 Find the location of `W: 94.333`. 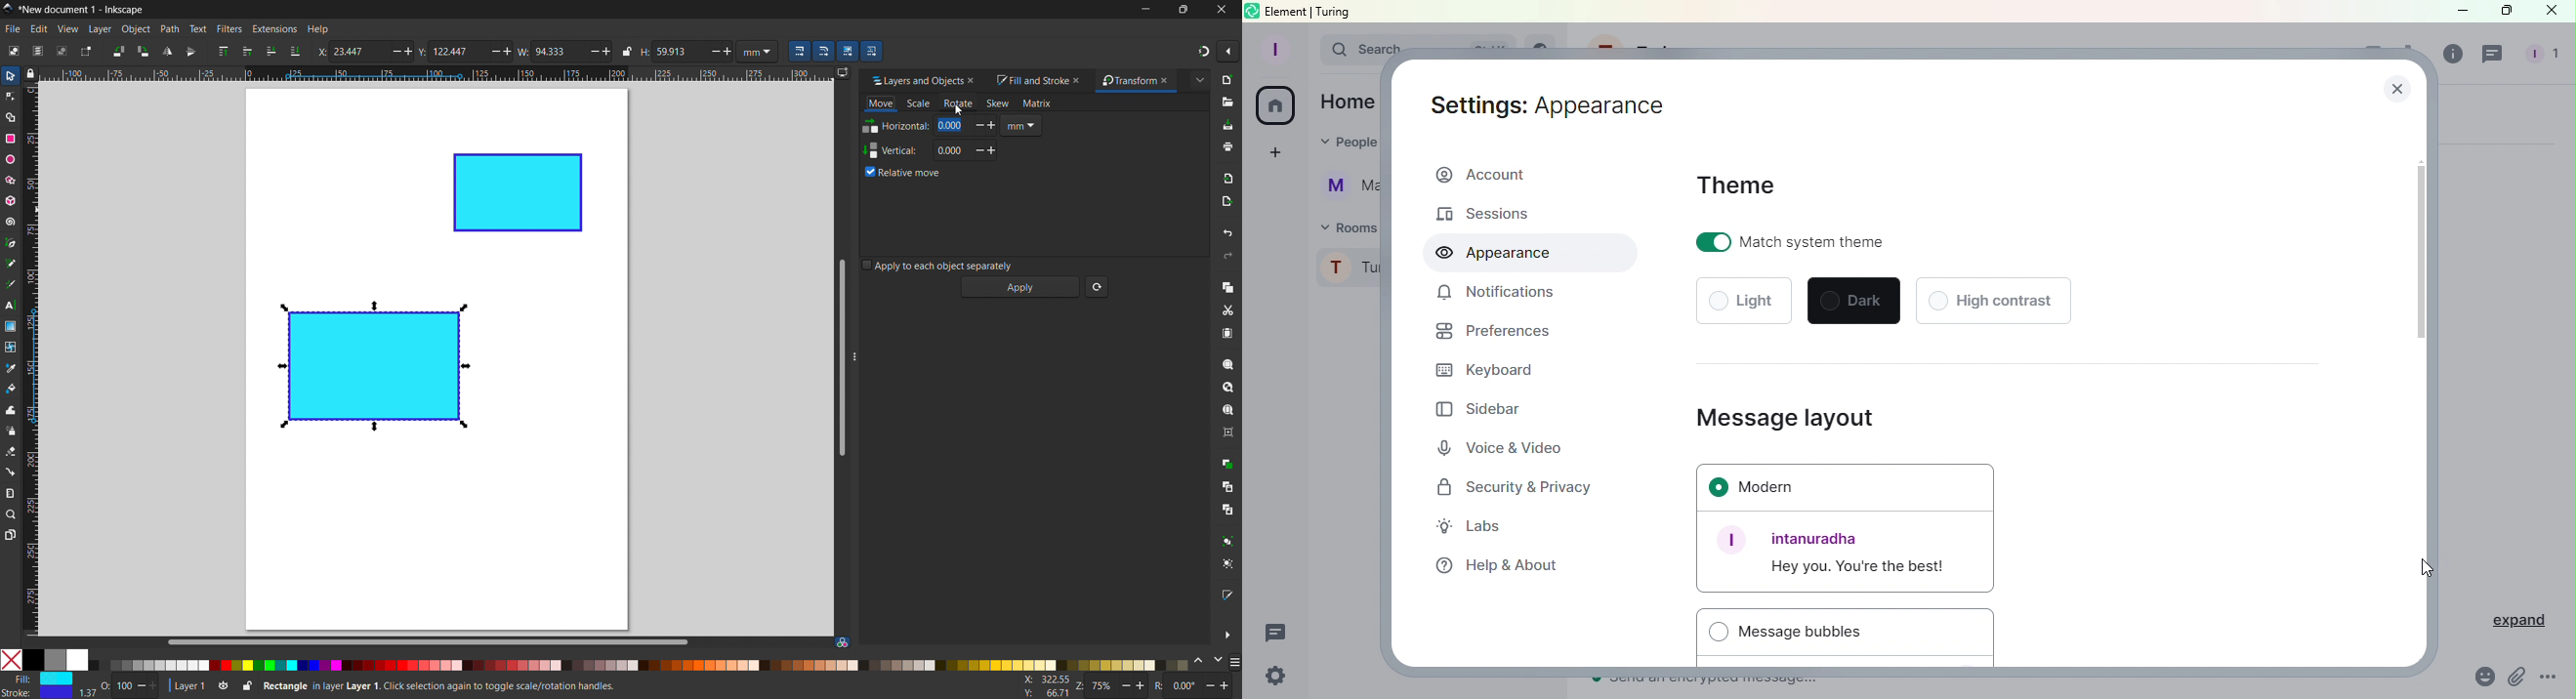

W: 94.333 is located at coordinates (549, 50).